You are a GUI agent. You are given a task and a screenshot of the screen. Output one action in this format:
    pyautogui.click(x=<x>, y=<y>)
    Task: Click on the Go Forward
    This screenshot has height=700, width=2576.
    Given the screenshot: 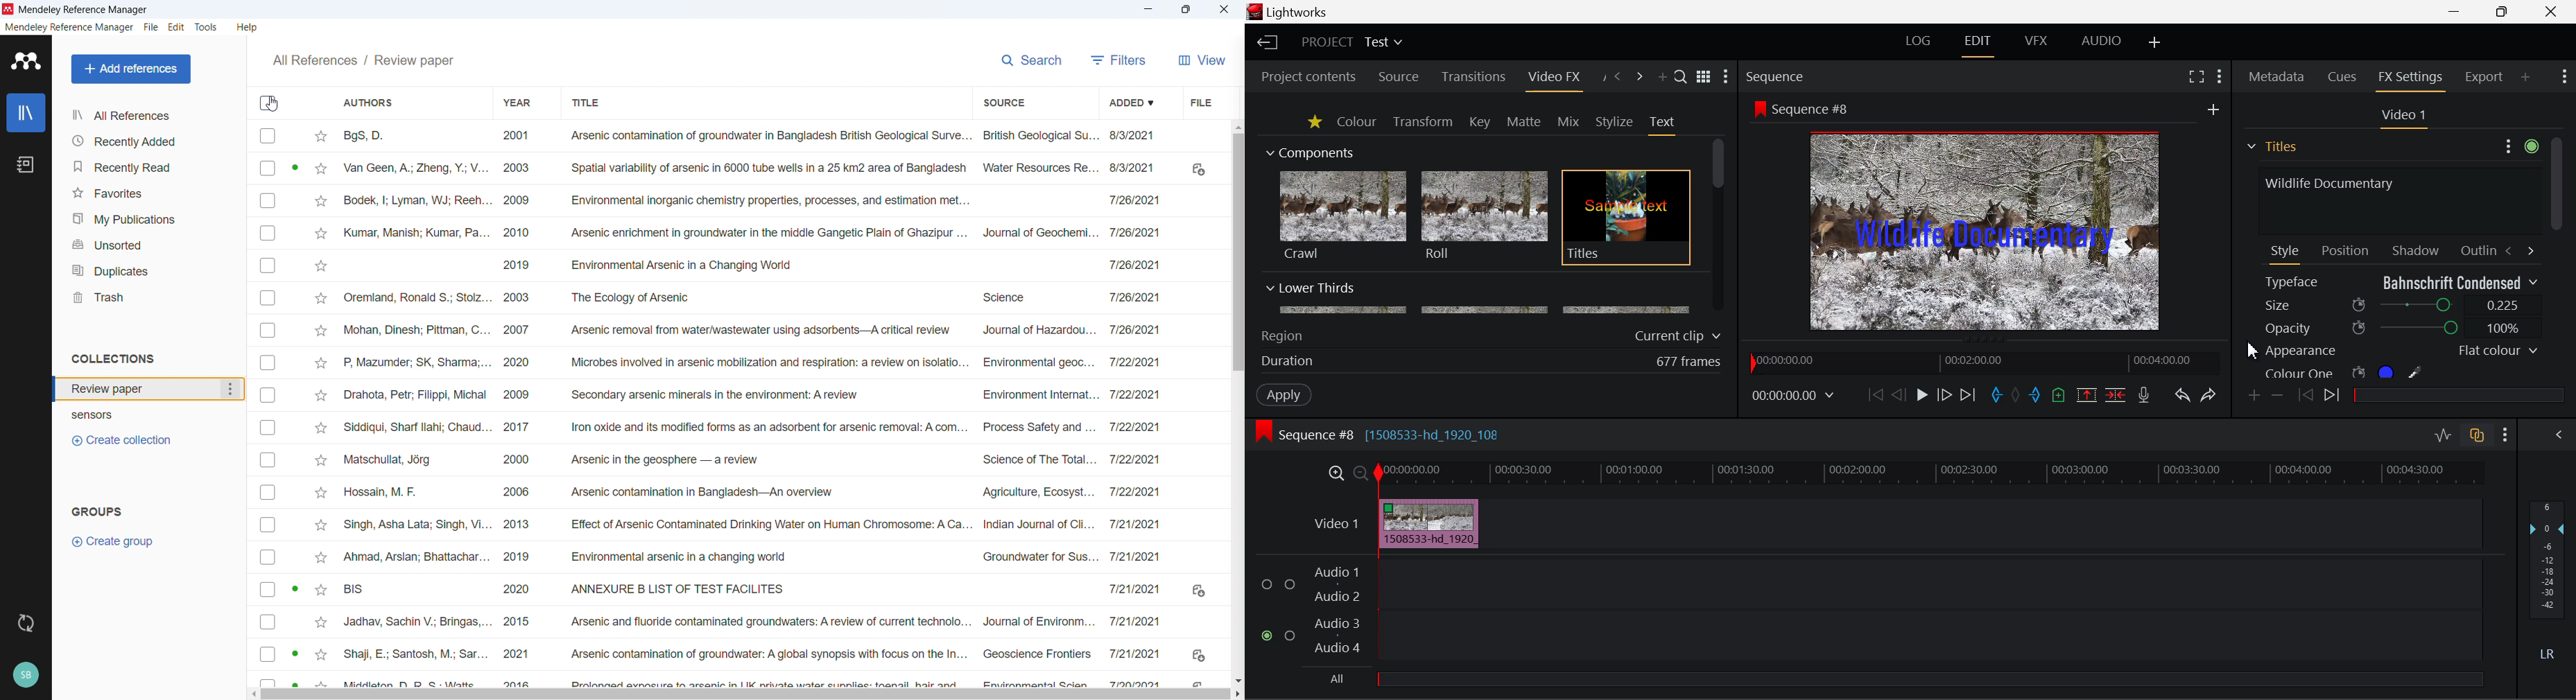 What is the action you would take?
    pyautogui.click(x=1944, y=396)
    